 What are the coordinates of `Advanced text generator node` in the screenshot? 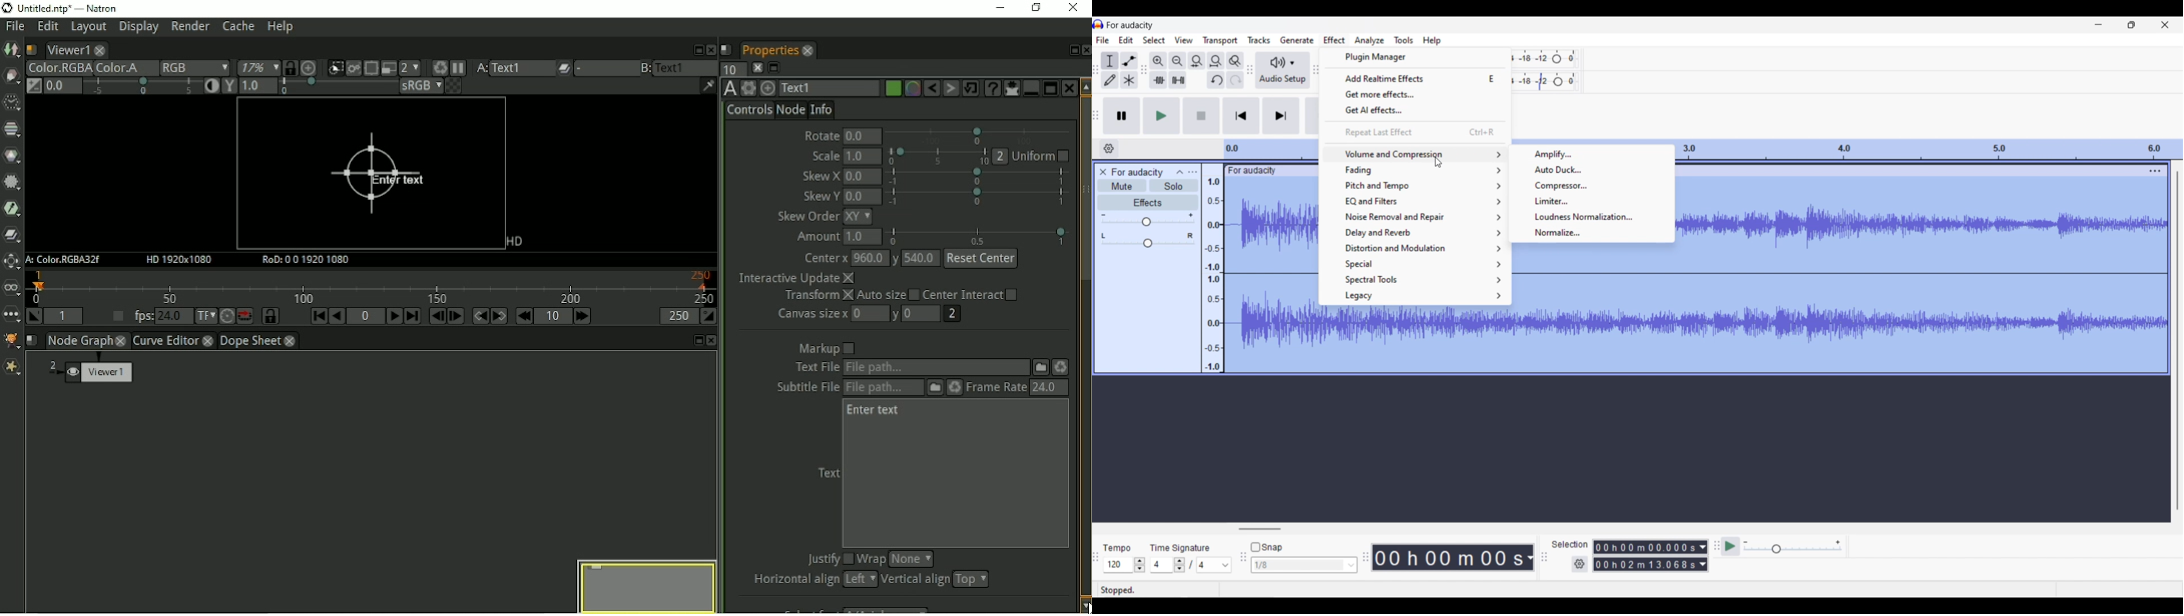 It's located at (991, 88).